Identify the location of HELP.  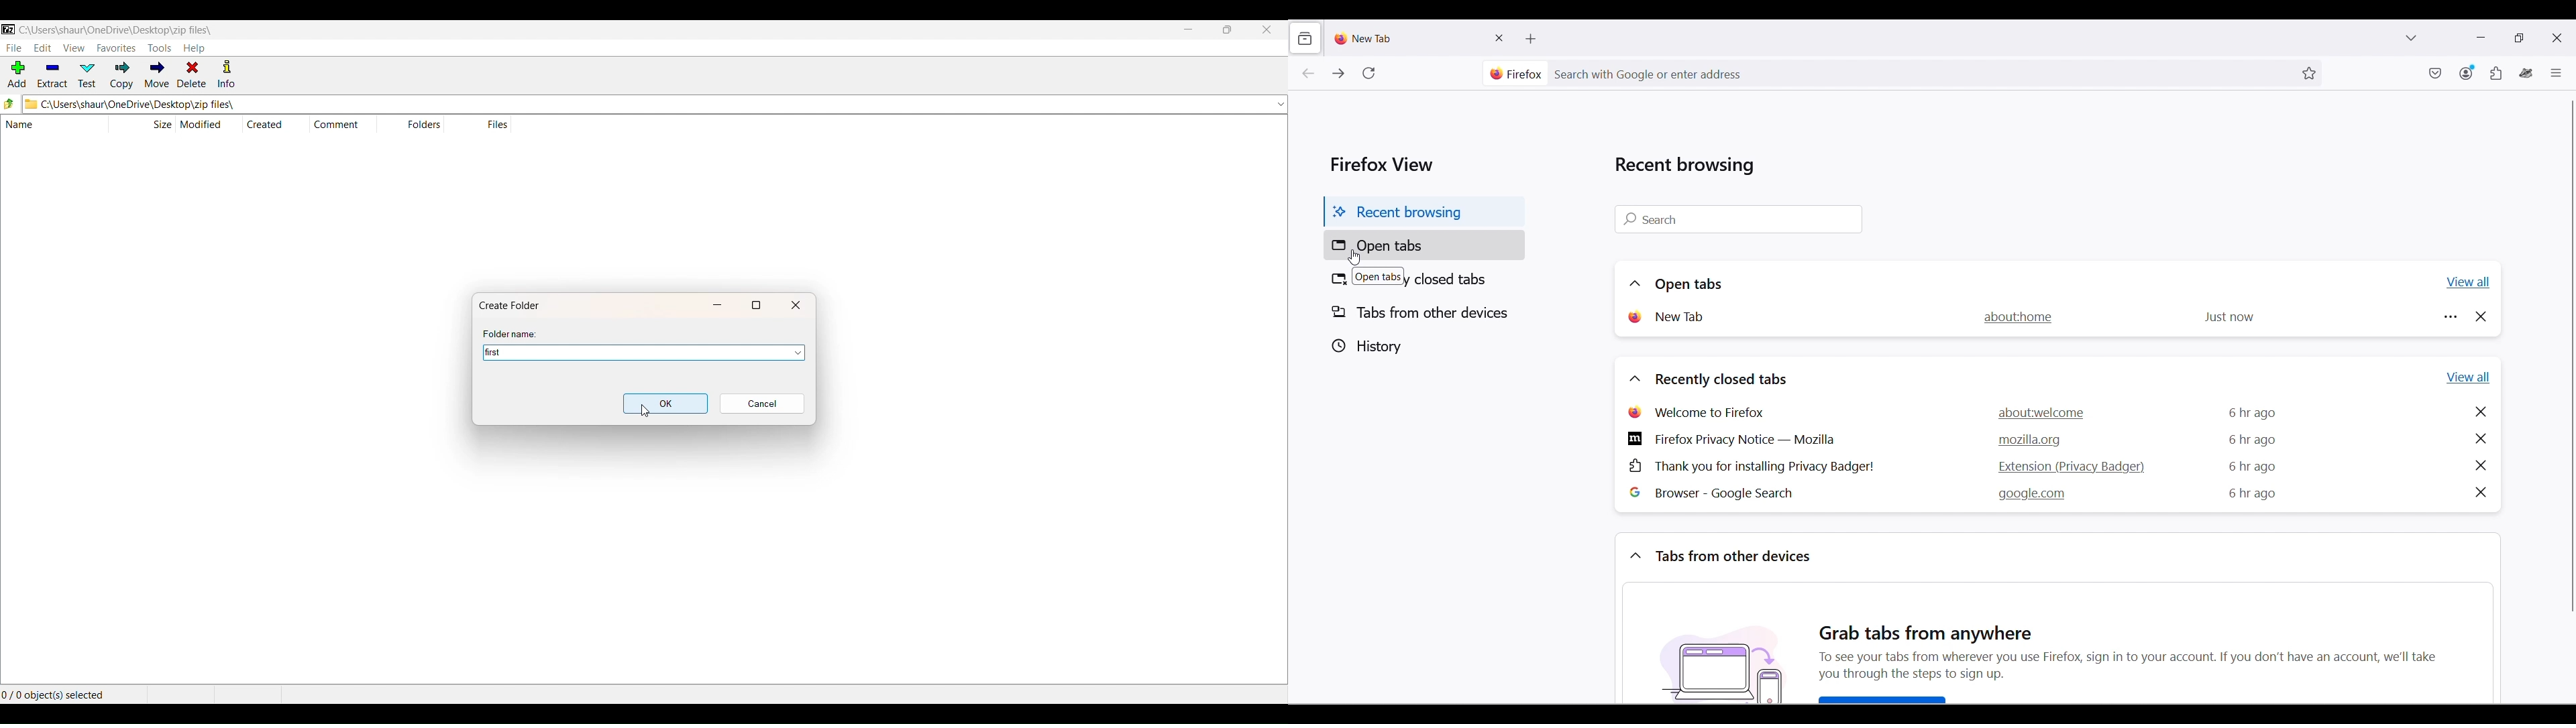
(195, 48).